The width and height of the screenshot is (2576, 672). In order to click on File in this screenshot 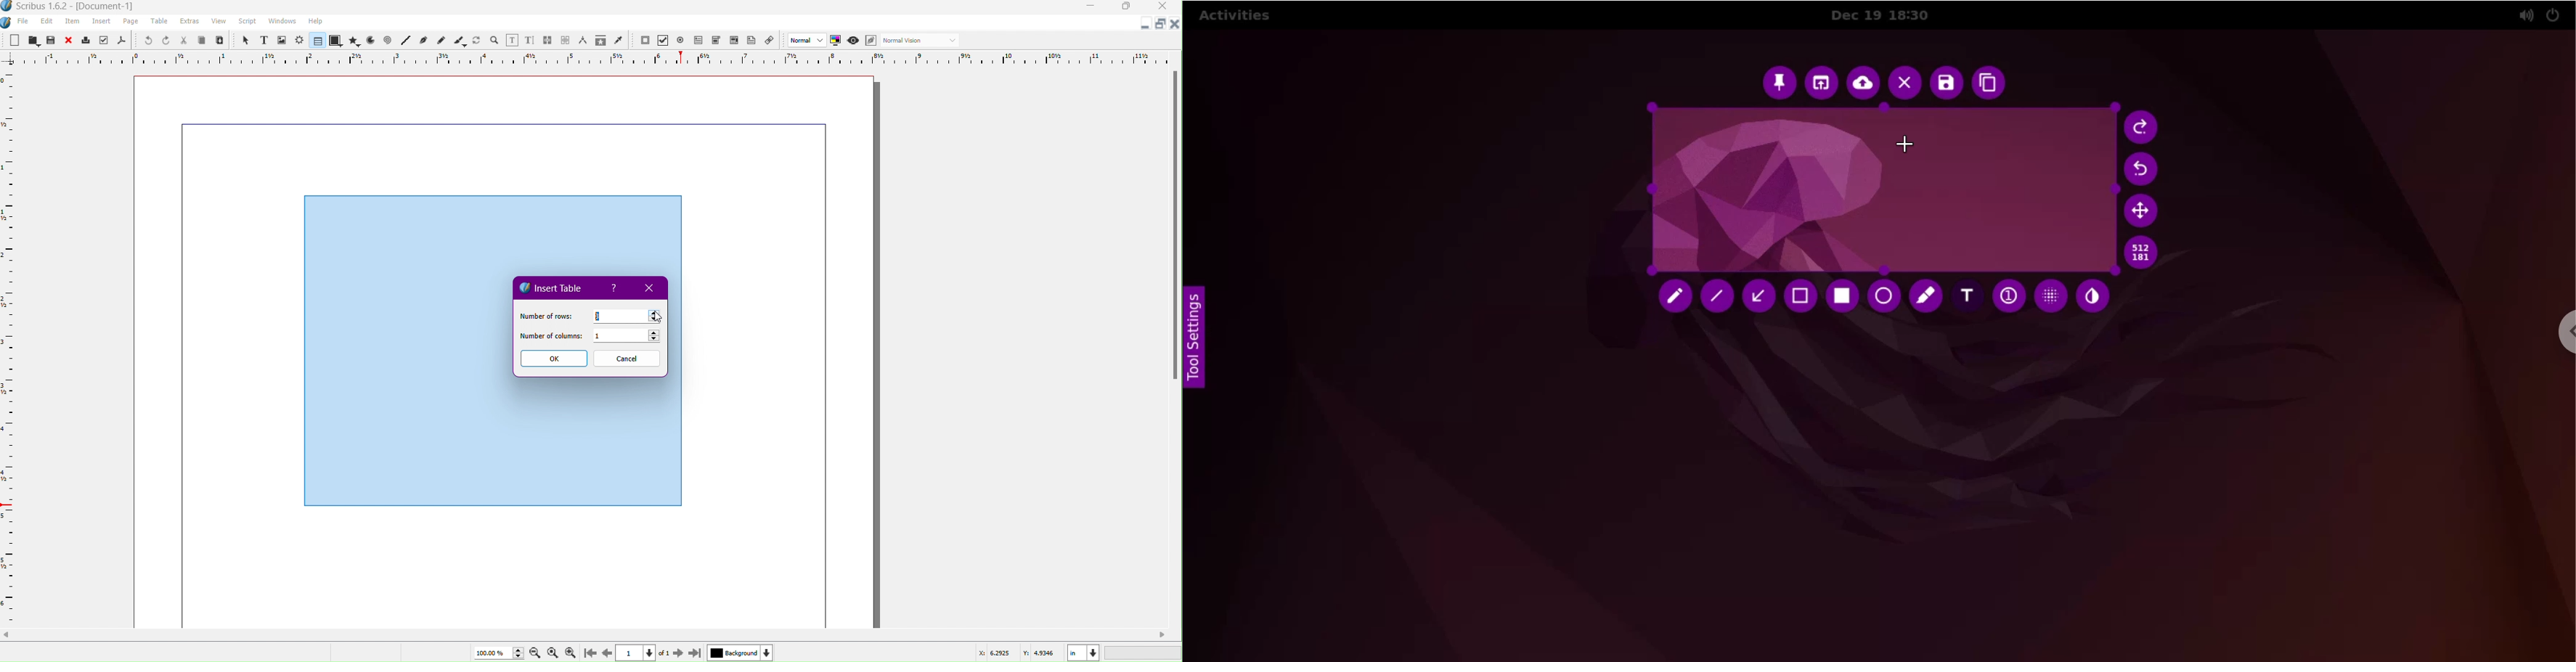, I will do `click(22, 22)`.